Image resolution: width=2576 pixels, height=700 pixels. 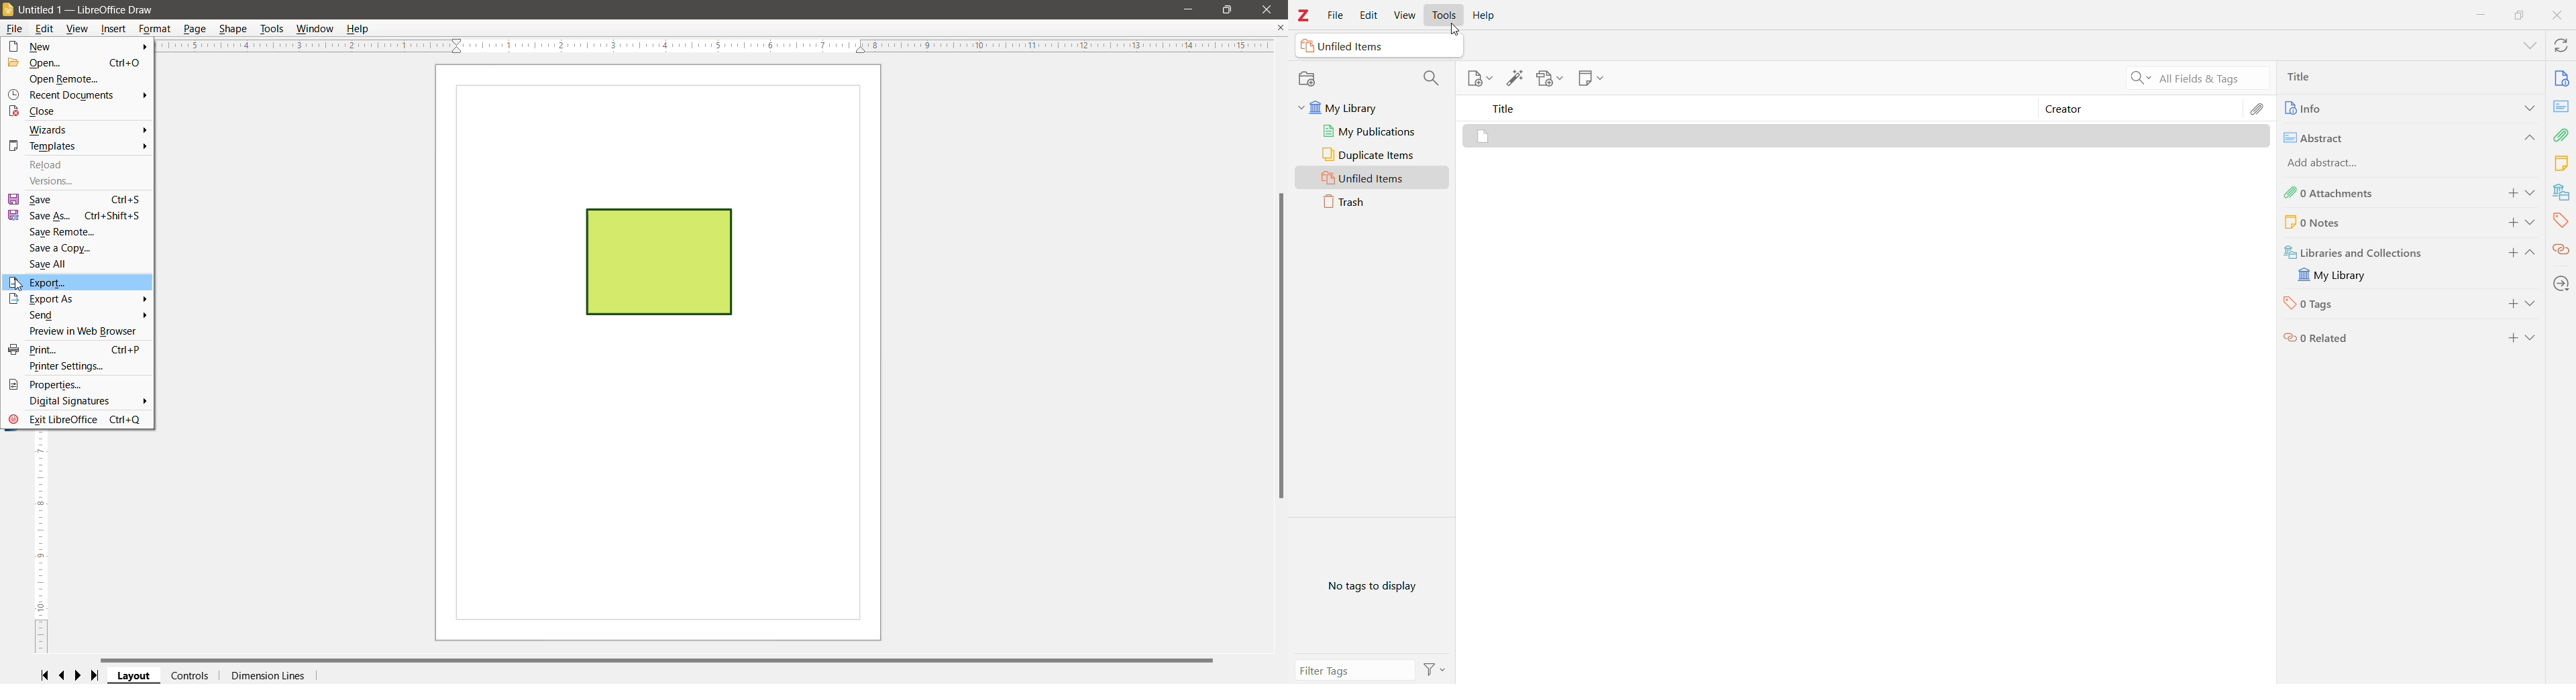 What do you see at coordinates (144, 139) in the screenshot?
I see `More options` at bounding box center [144, 139].